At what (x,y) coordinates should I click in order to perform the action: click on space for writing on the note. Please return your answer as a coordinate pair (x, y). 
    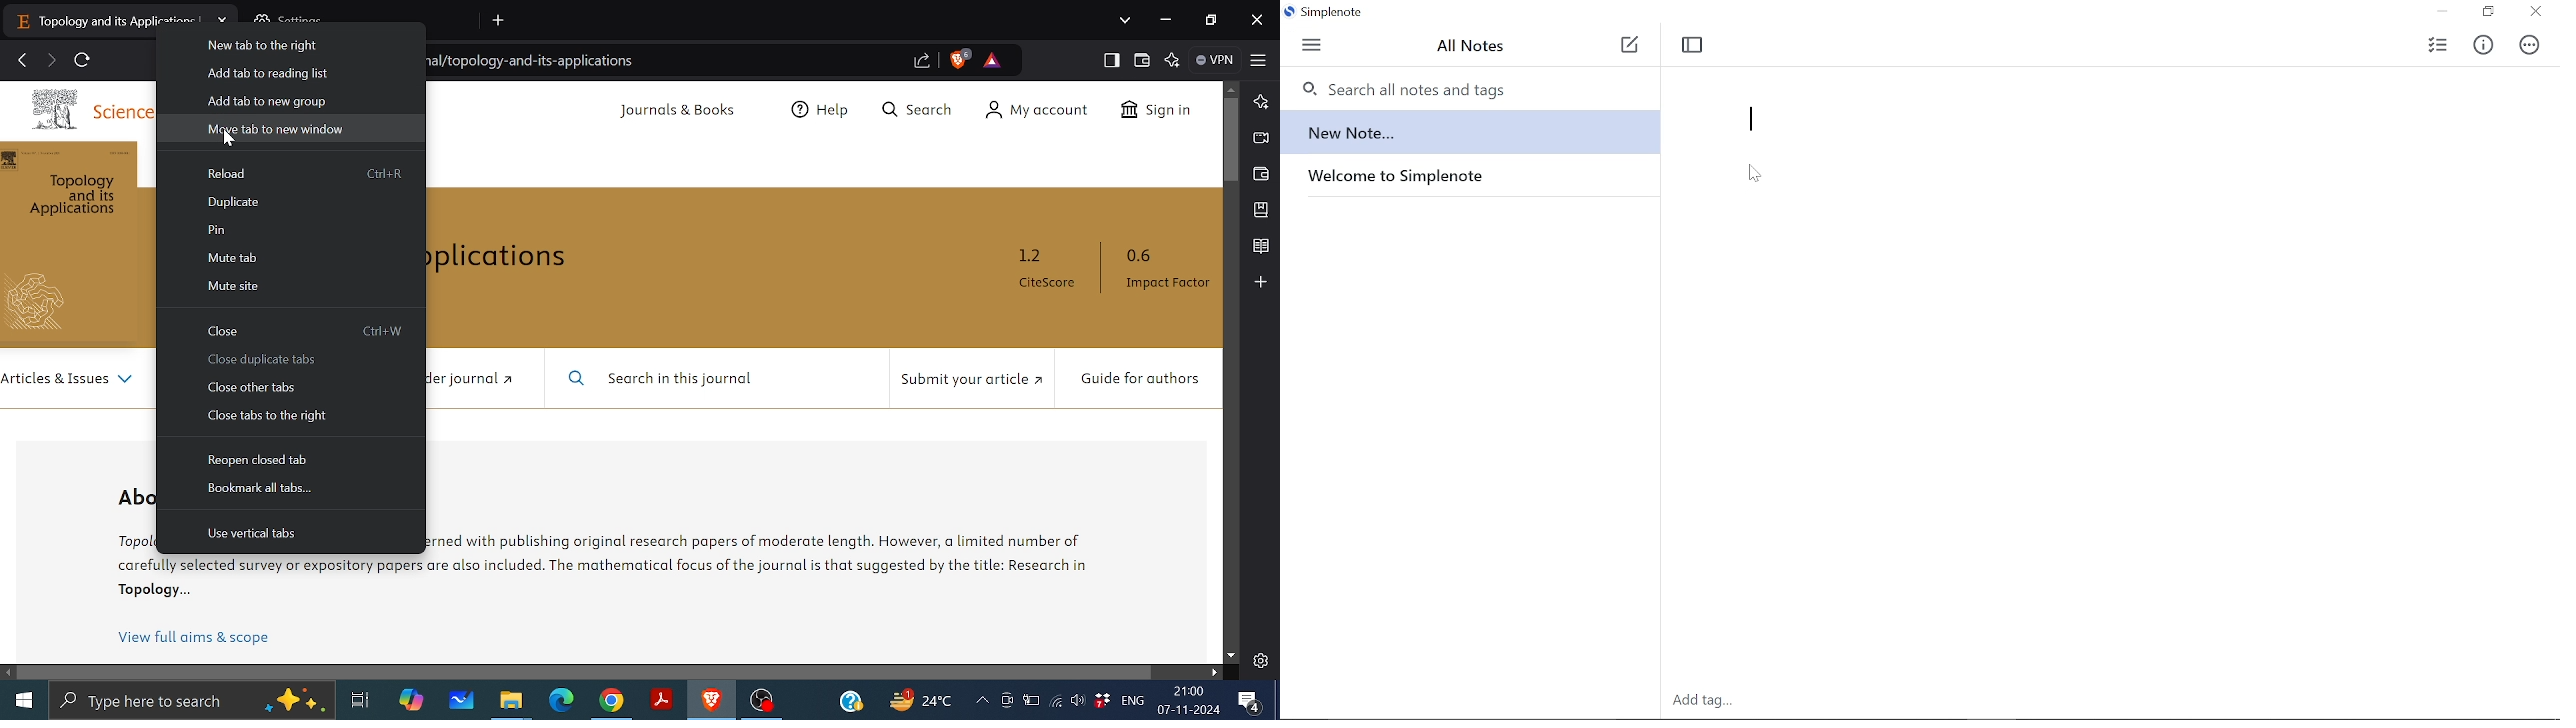
    Looking at the image, I should click on (2116, 422).